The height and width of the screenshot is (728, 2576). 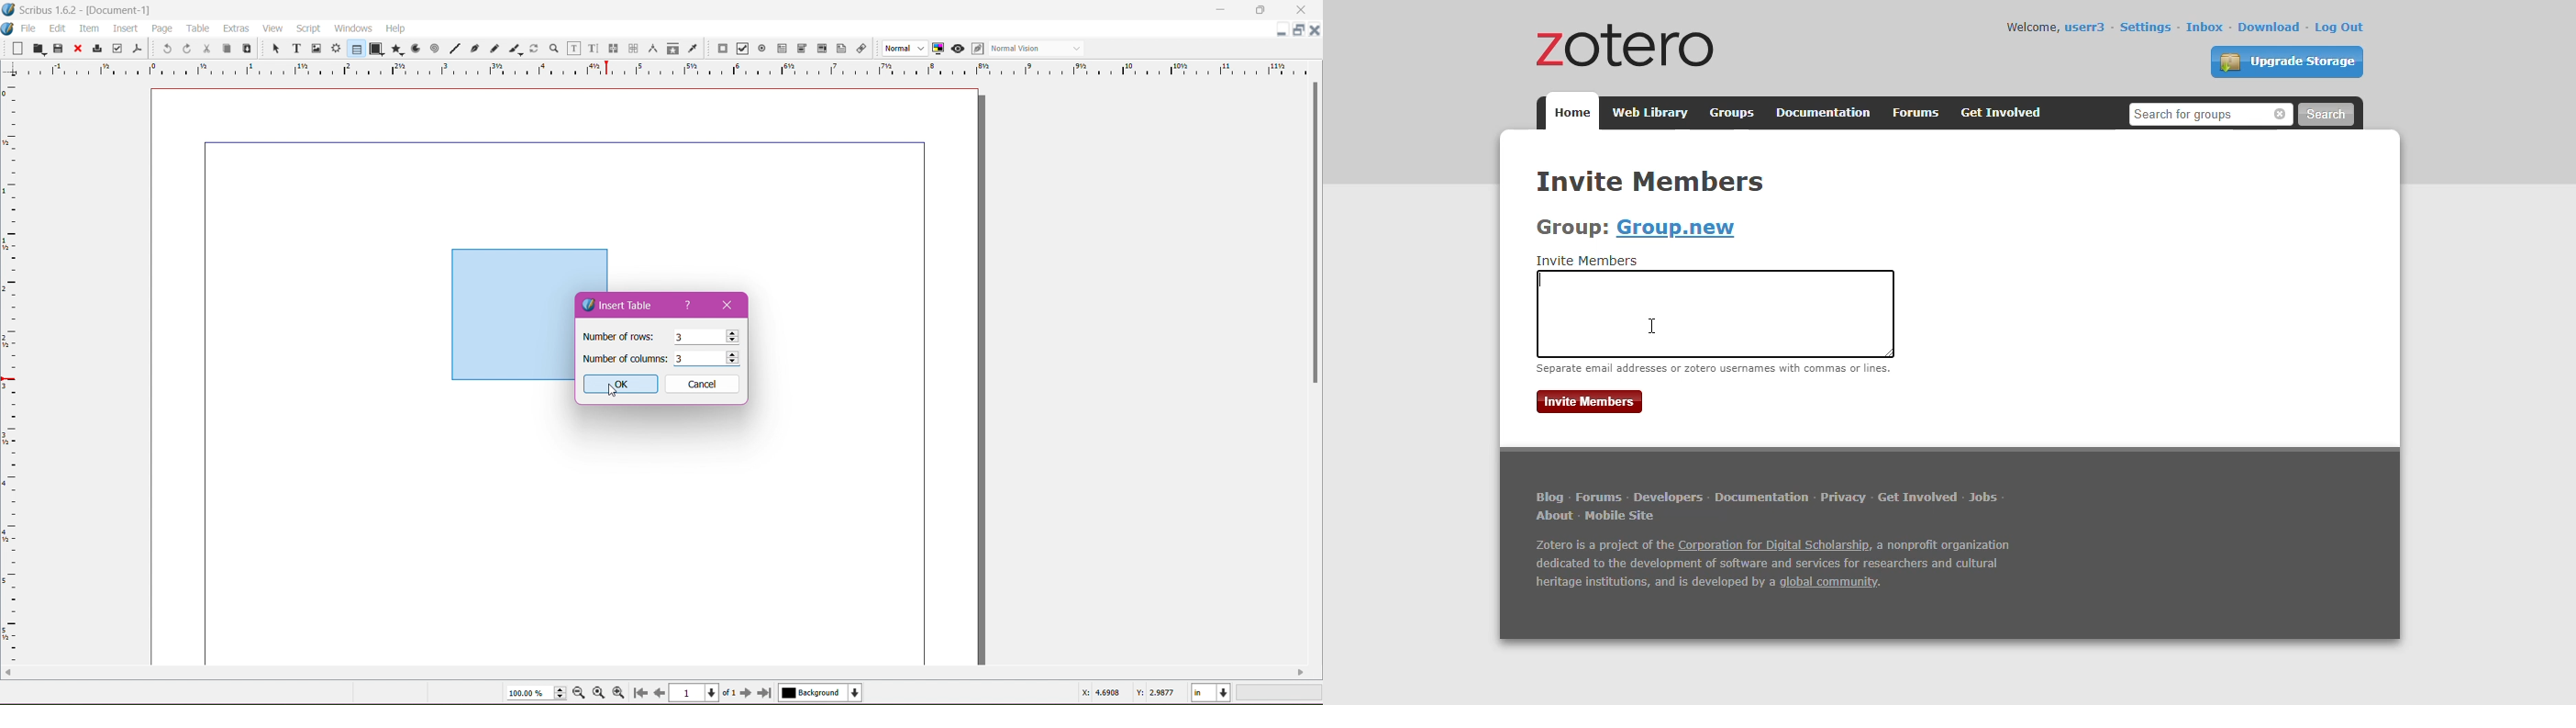 I want to click on get involved, so click(x=2001, y=113).